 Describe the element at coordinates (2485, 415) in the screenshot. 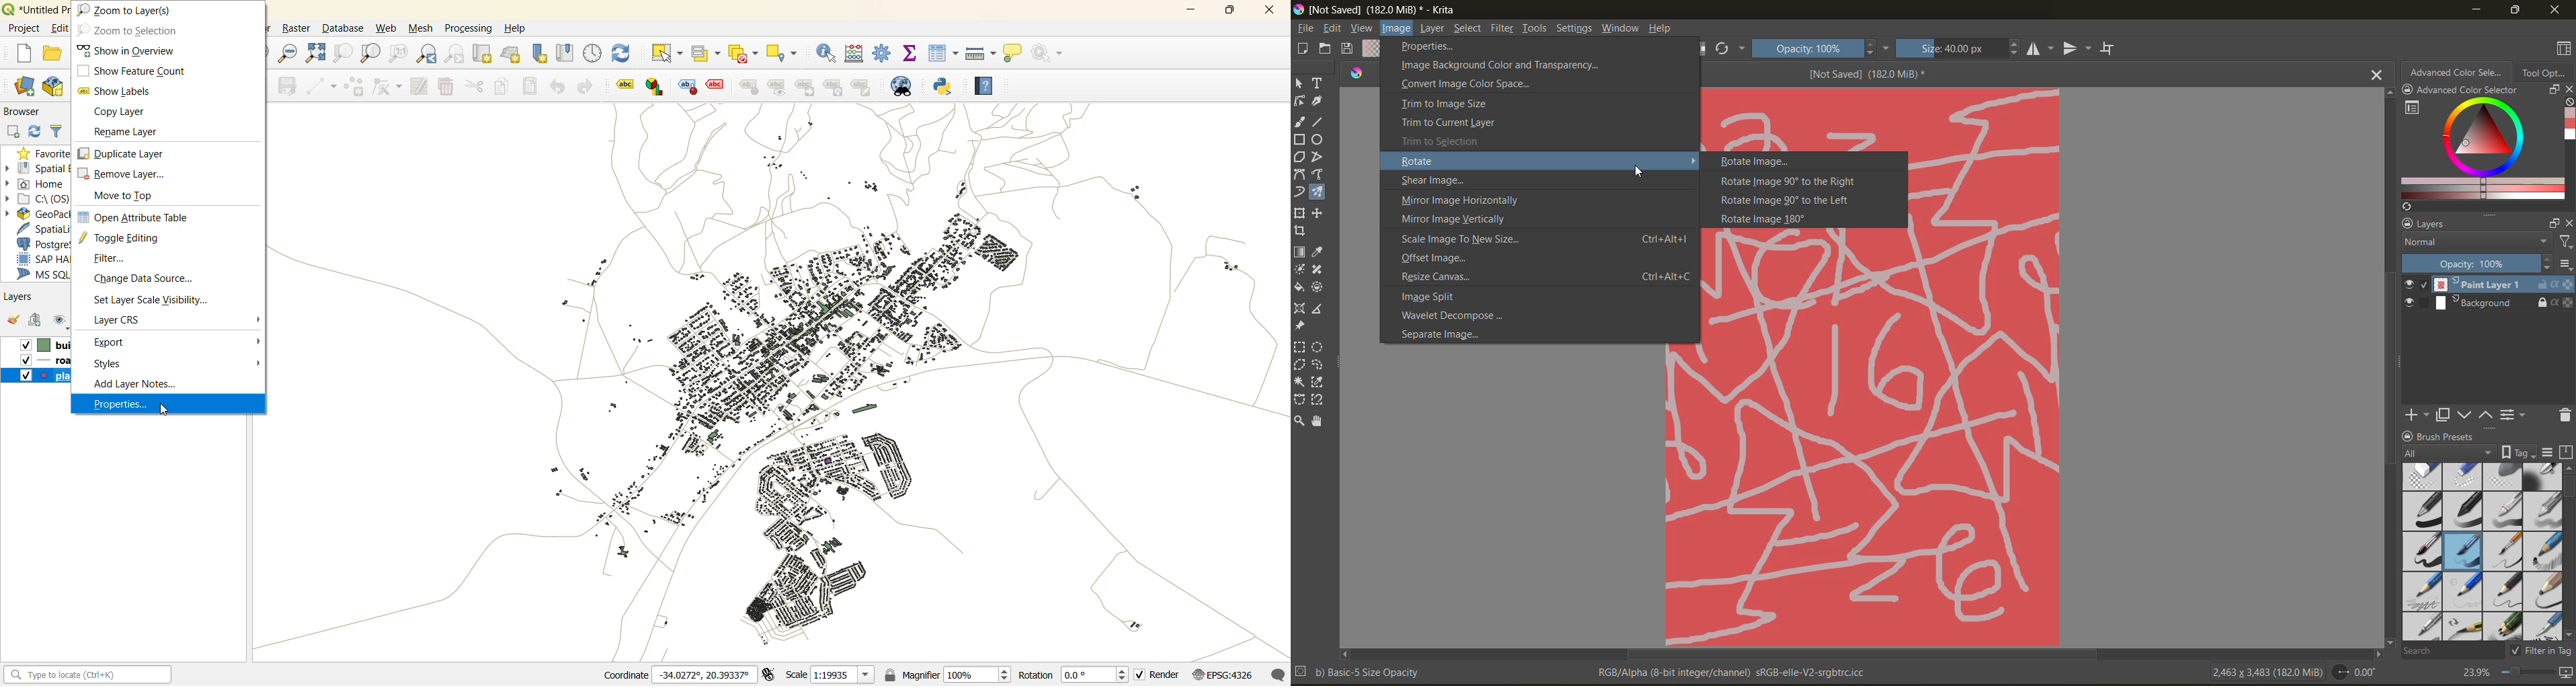

I see `mask up` at that location.